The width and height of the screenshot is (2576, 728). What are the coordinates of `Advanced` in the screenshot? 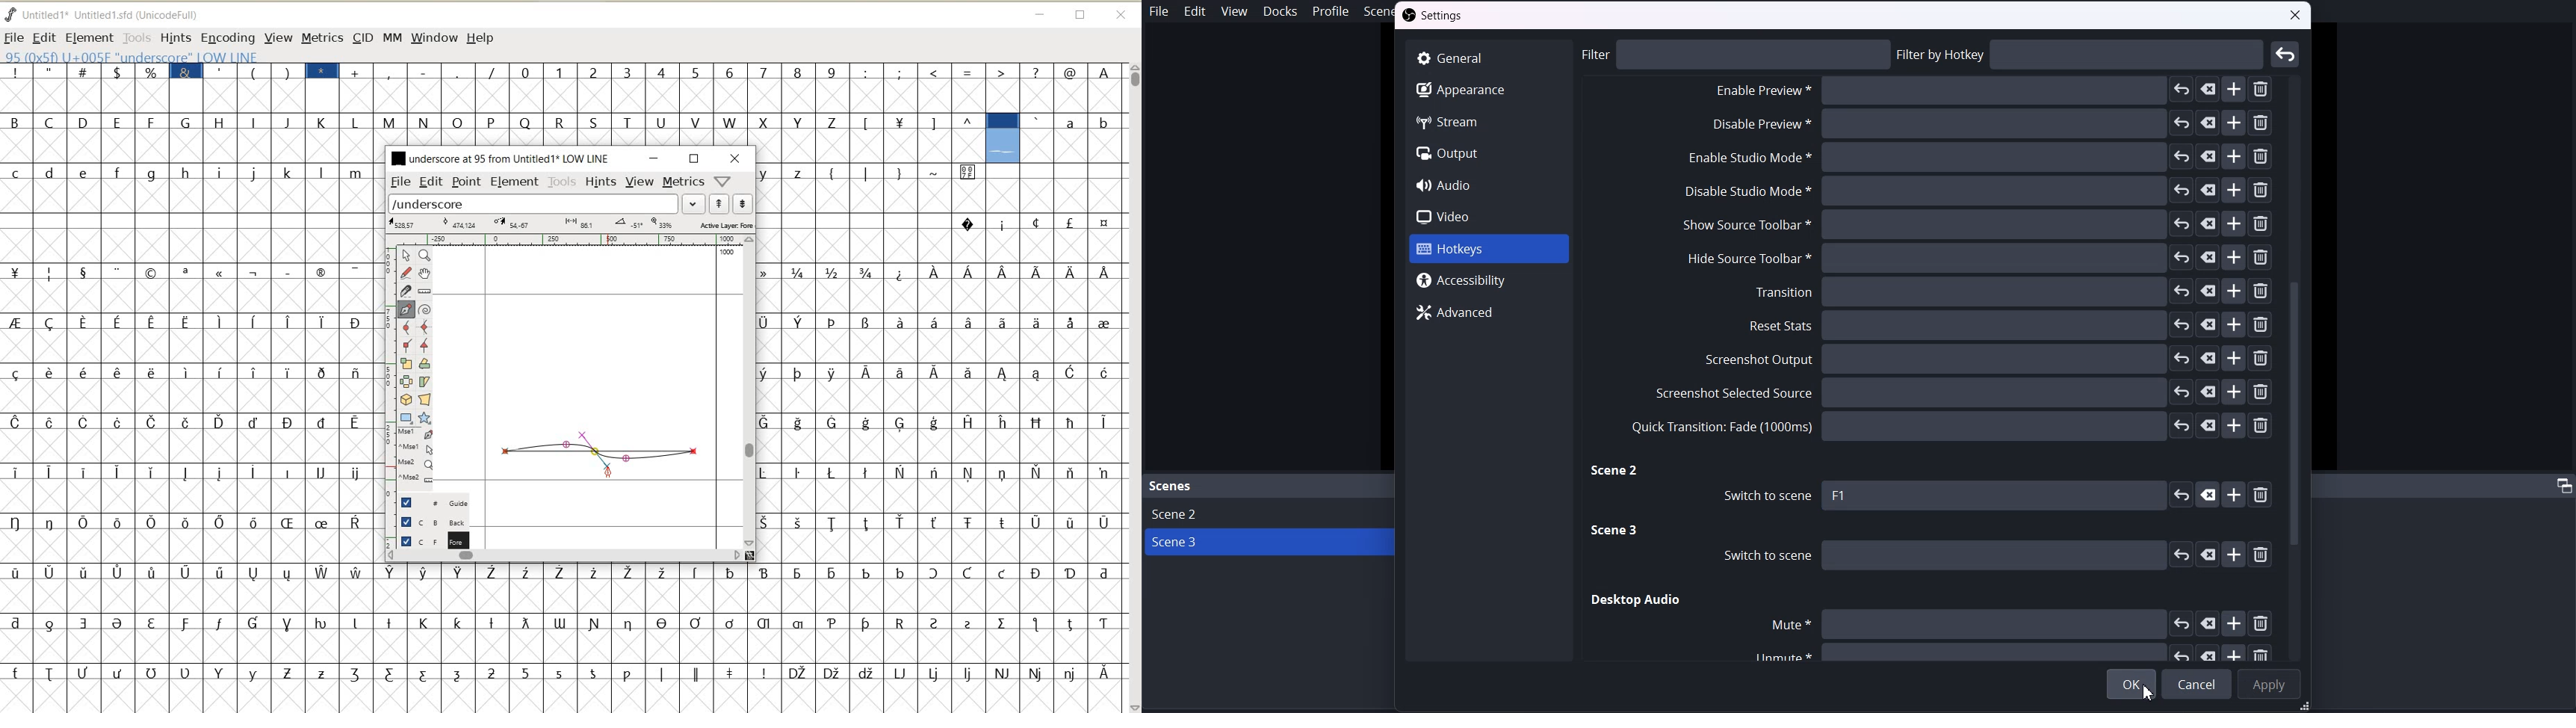 It's located at (1490, 311).